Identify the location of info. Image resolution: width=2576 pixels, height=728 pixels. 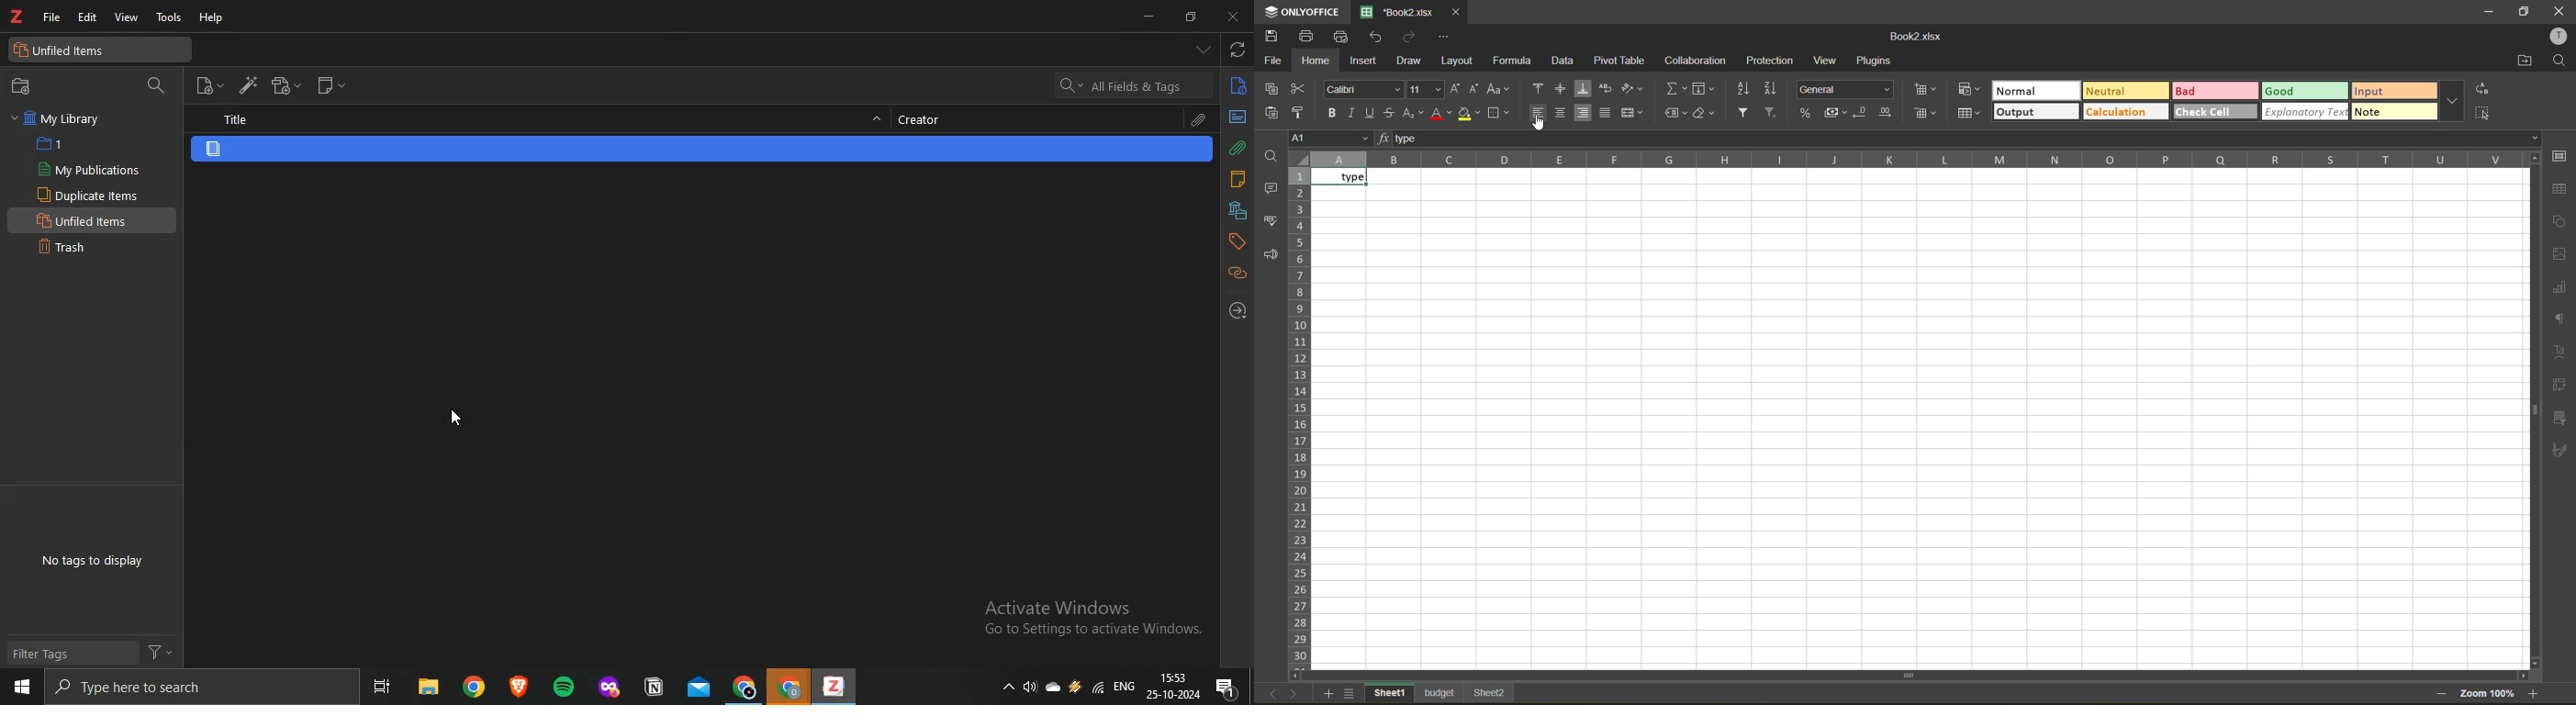
(1238, 89).